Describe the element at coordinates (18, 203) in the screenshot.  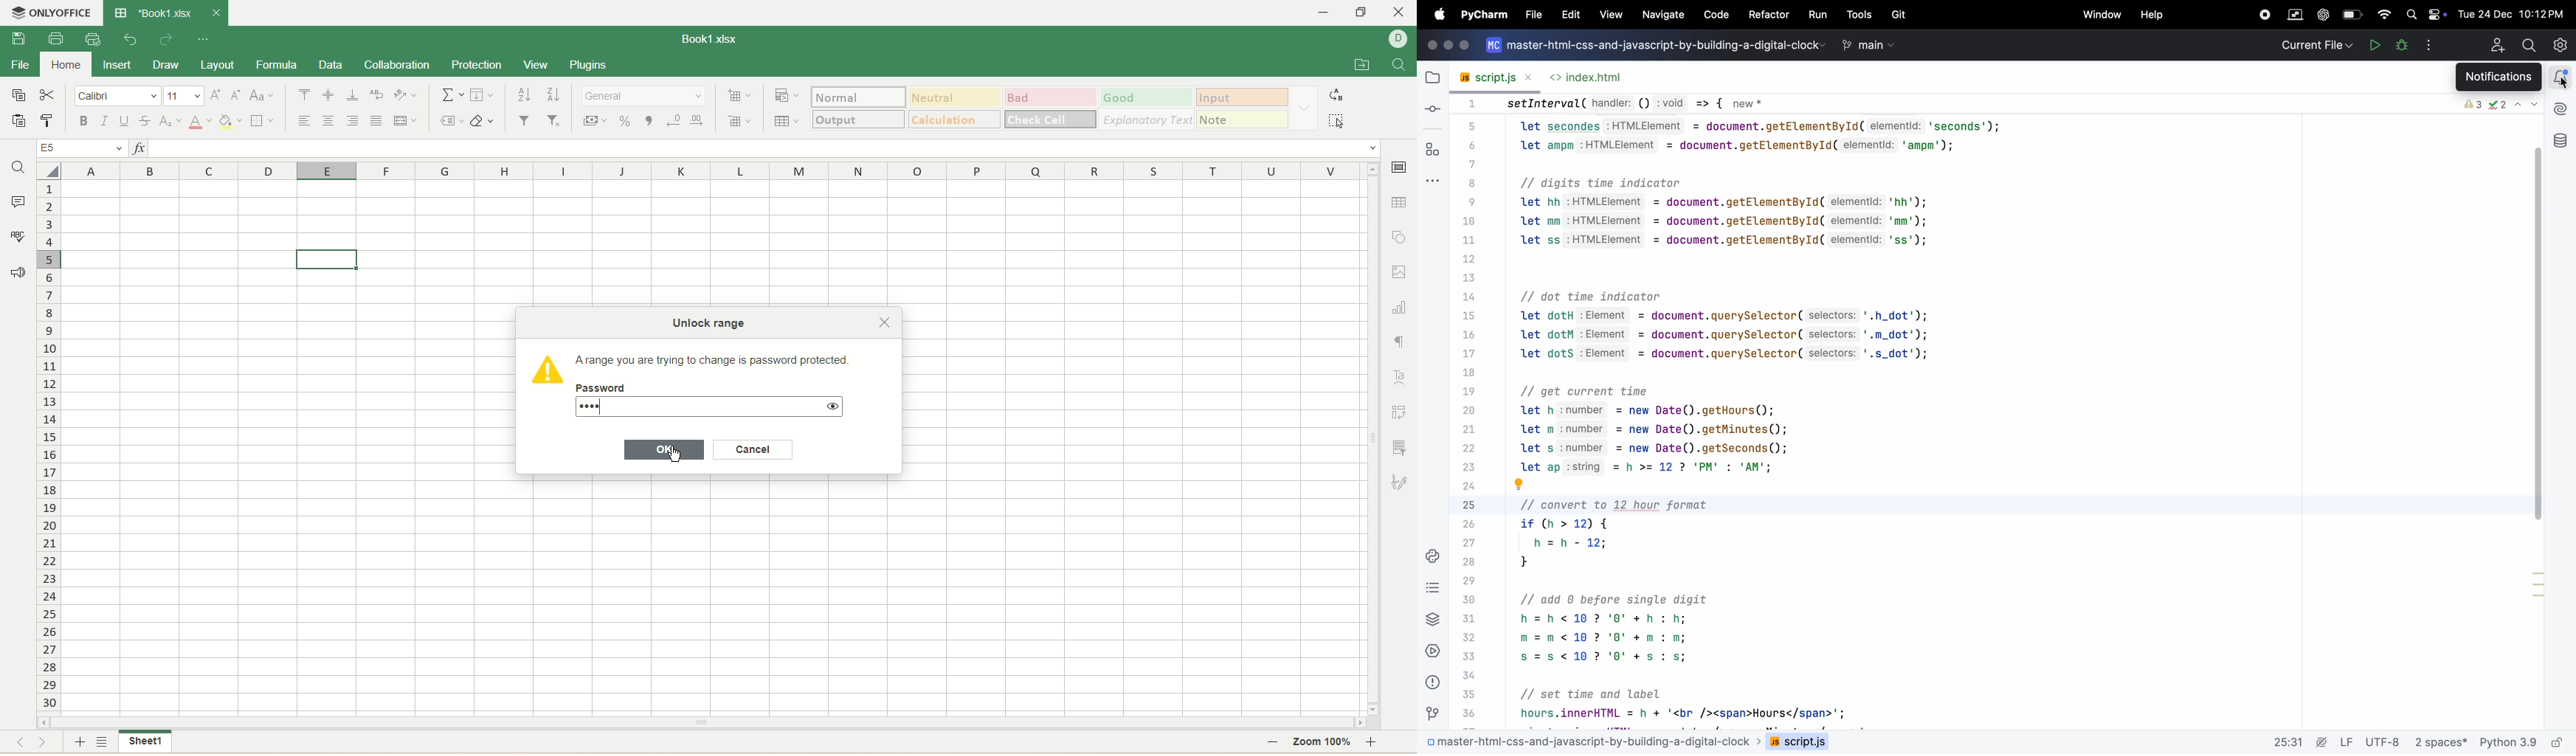
I see `comment` at that location.